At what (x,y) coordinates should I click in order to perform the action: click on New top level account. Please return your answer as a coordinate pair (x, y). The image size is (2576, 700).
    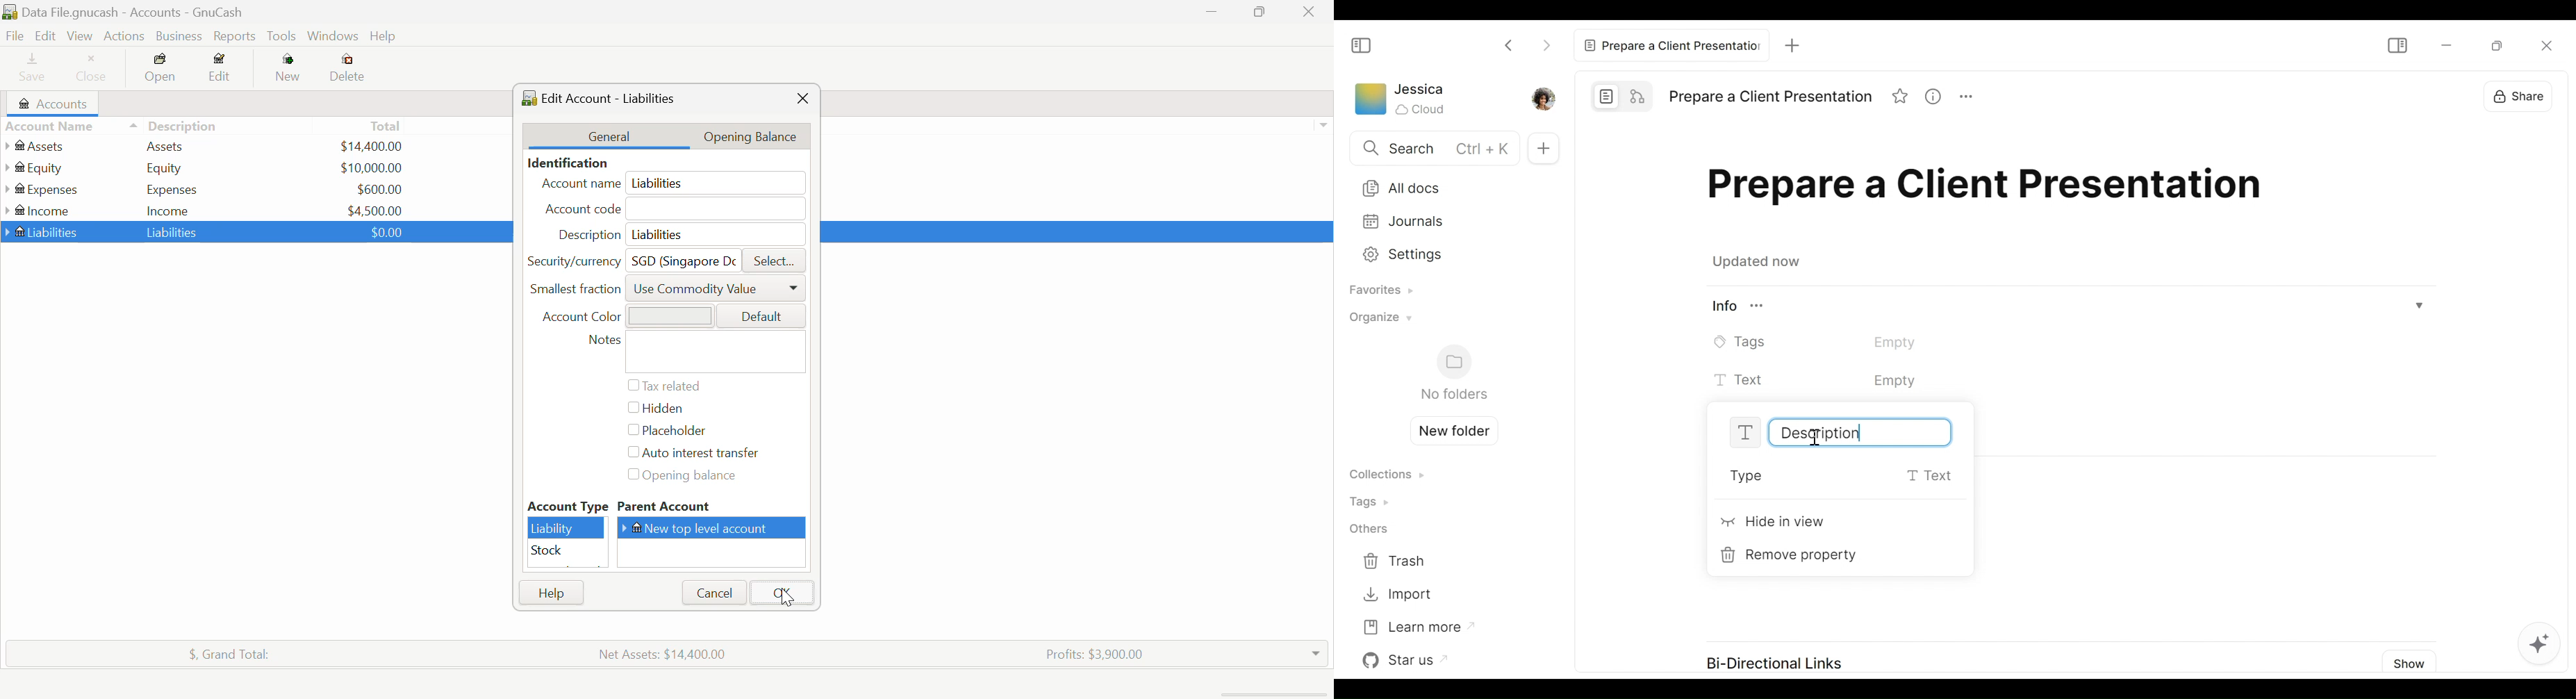
    Looking at the image, I should click on (716, 527).